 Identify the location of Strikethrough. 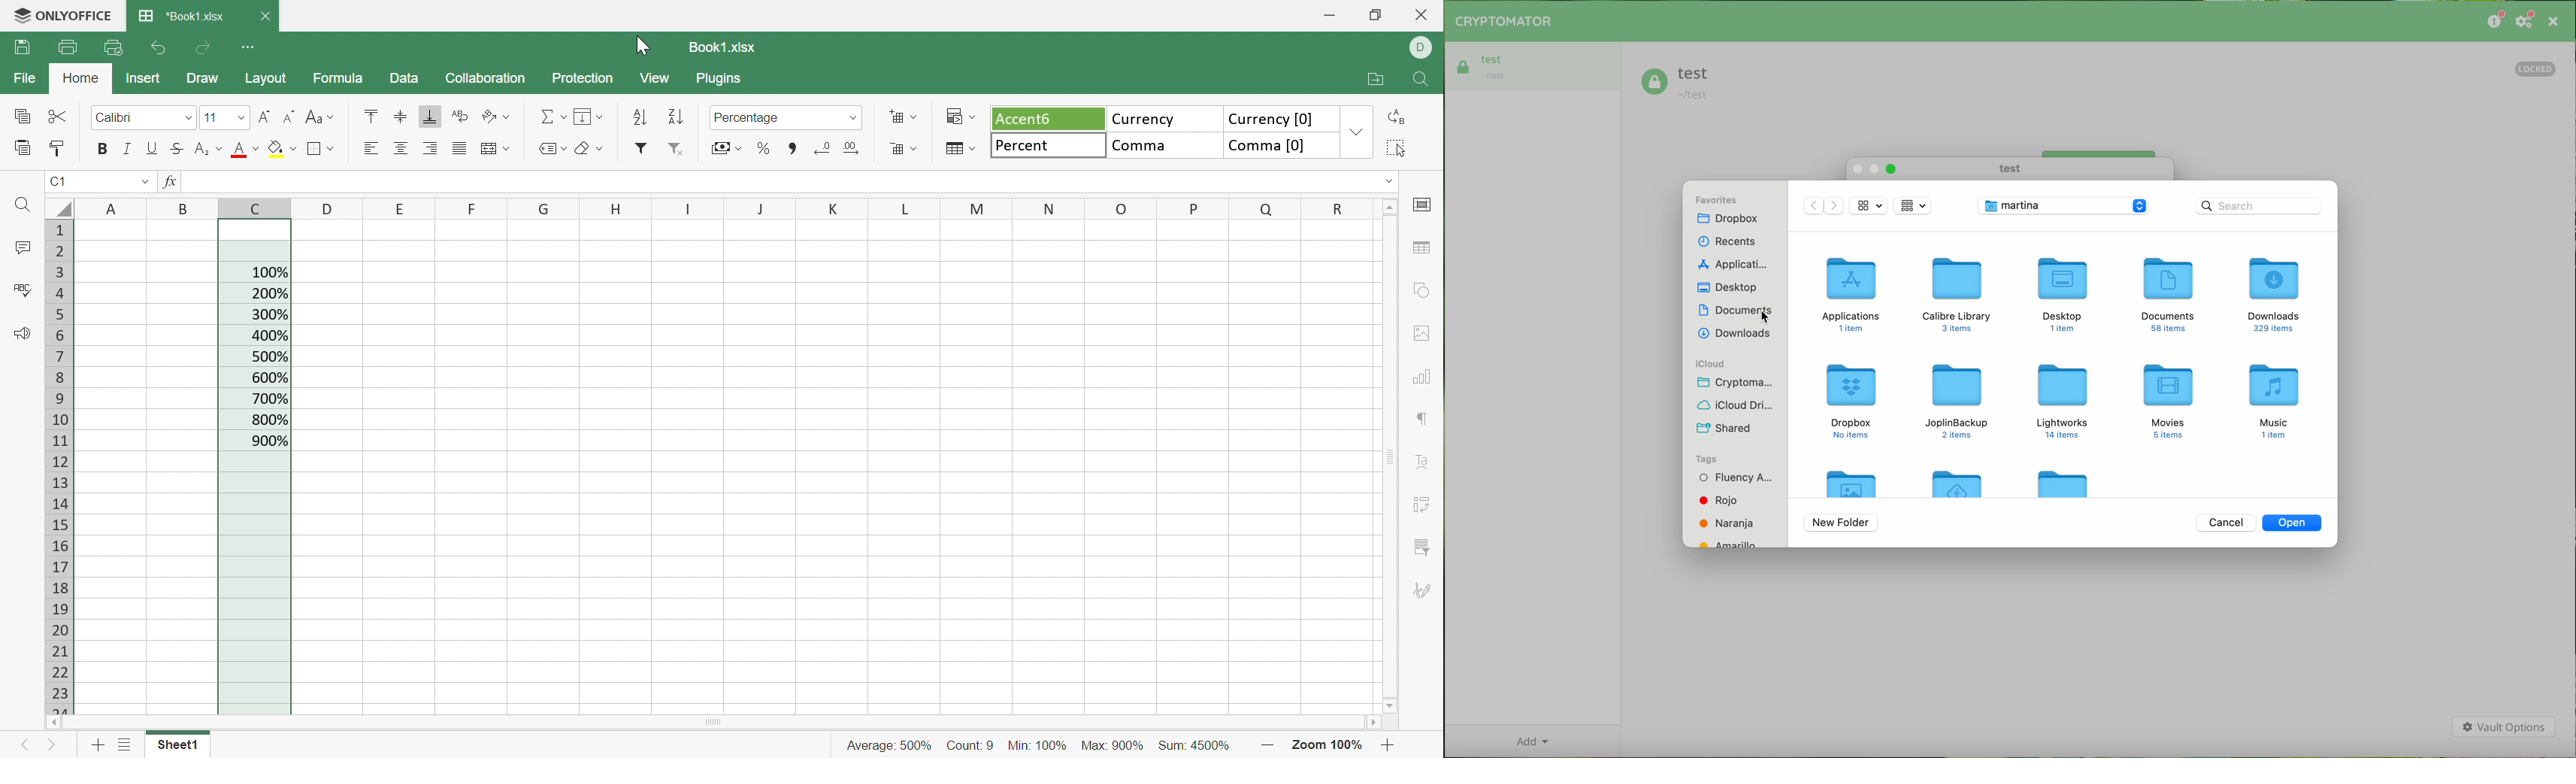
(175, 148).